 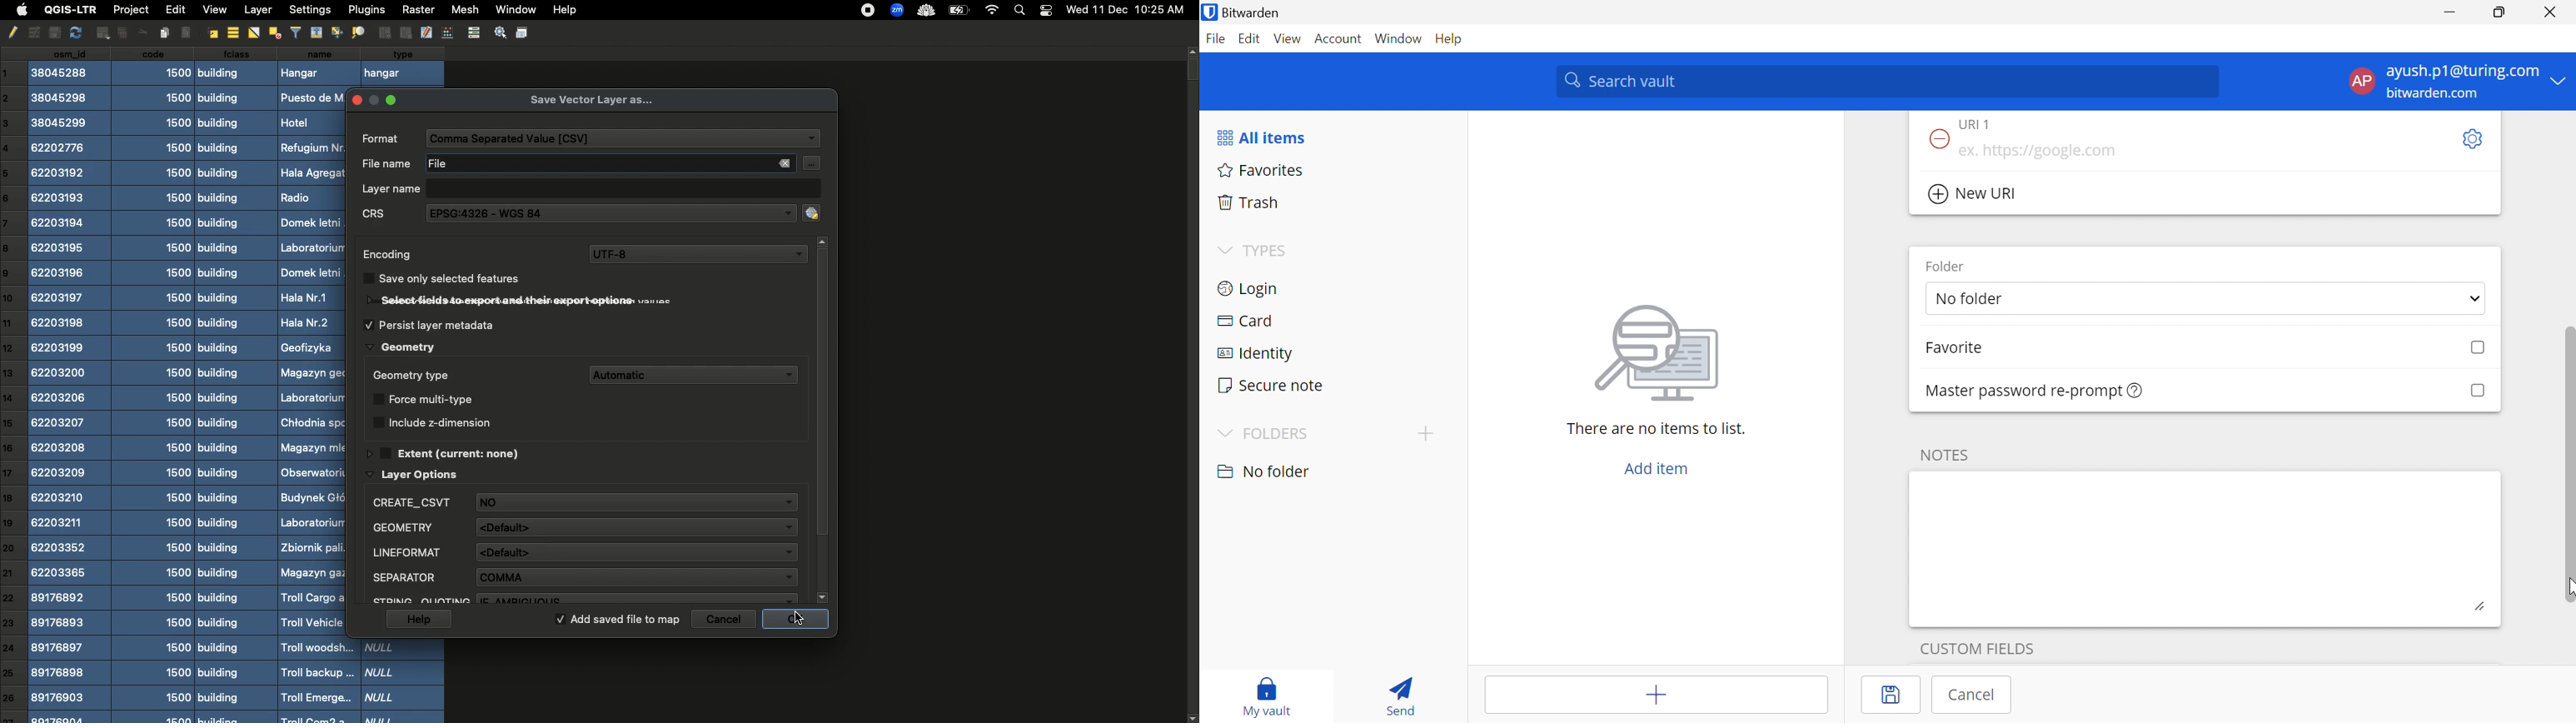 I want to click on close, so click(x=359, y=97).